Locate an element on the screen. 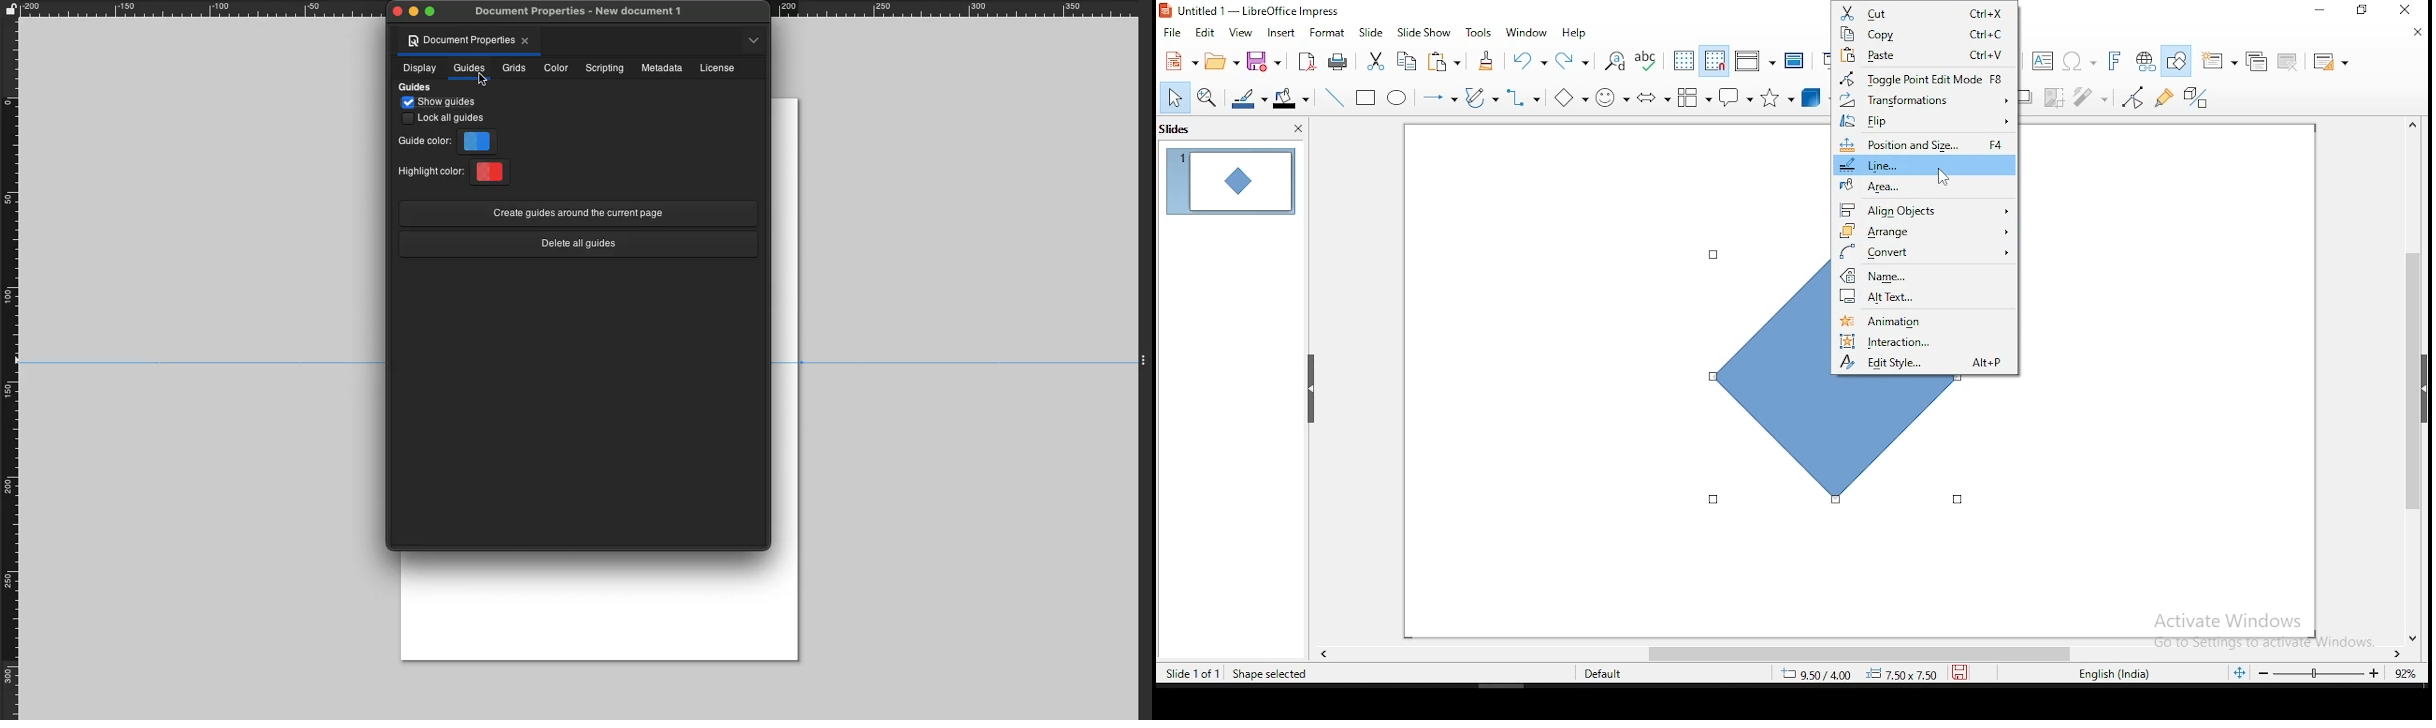 This screenshot has width=2436, height=728. scroll right is located at coordinates (1324, 651).